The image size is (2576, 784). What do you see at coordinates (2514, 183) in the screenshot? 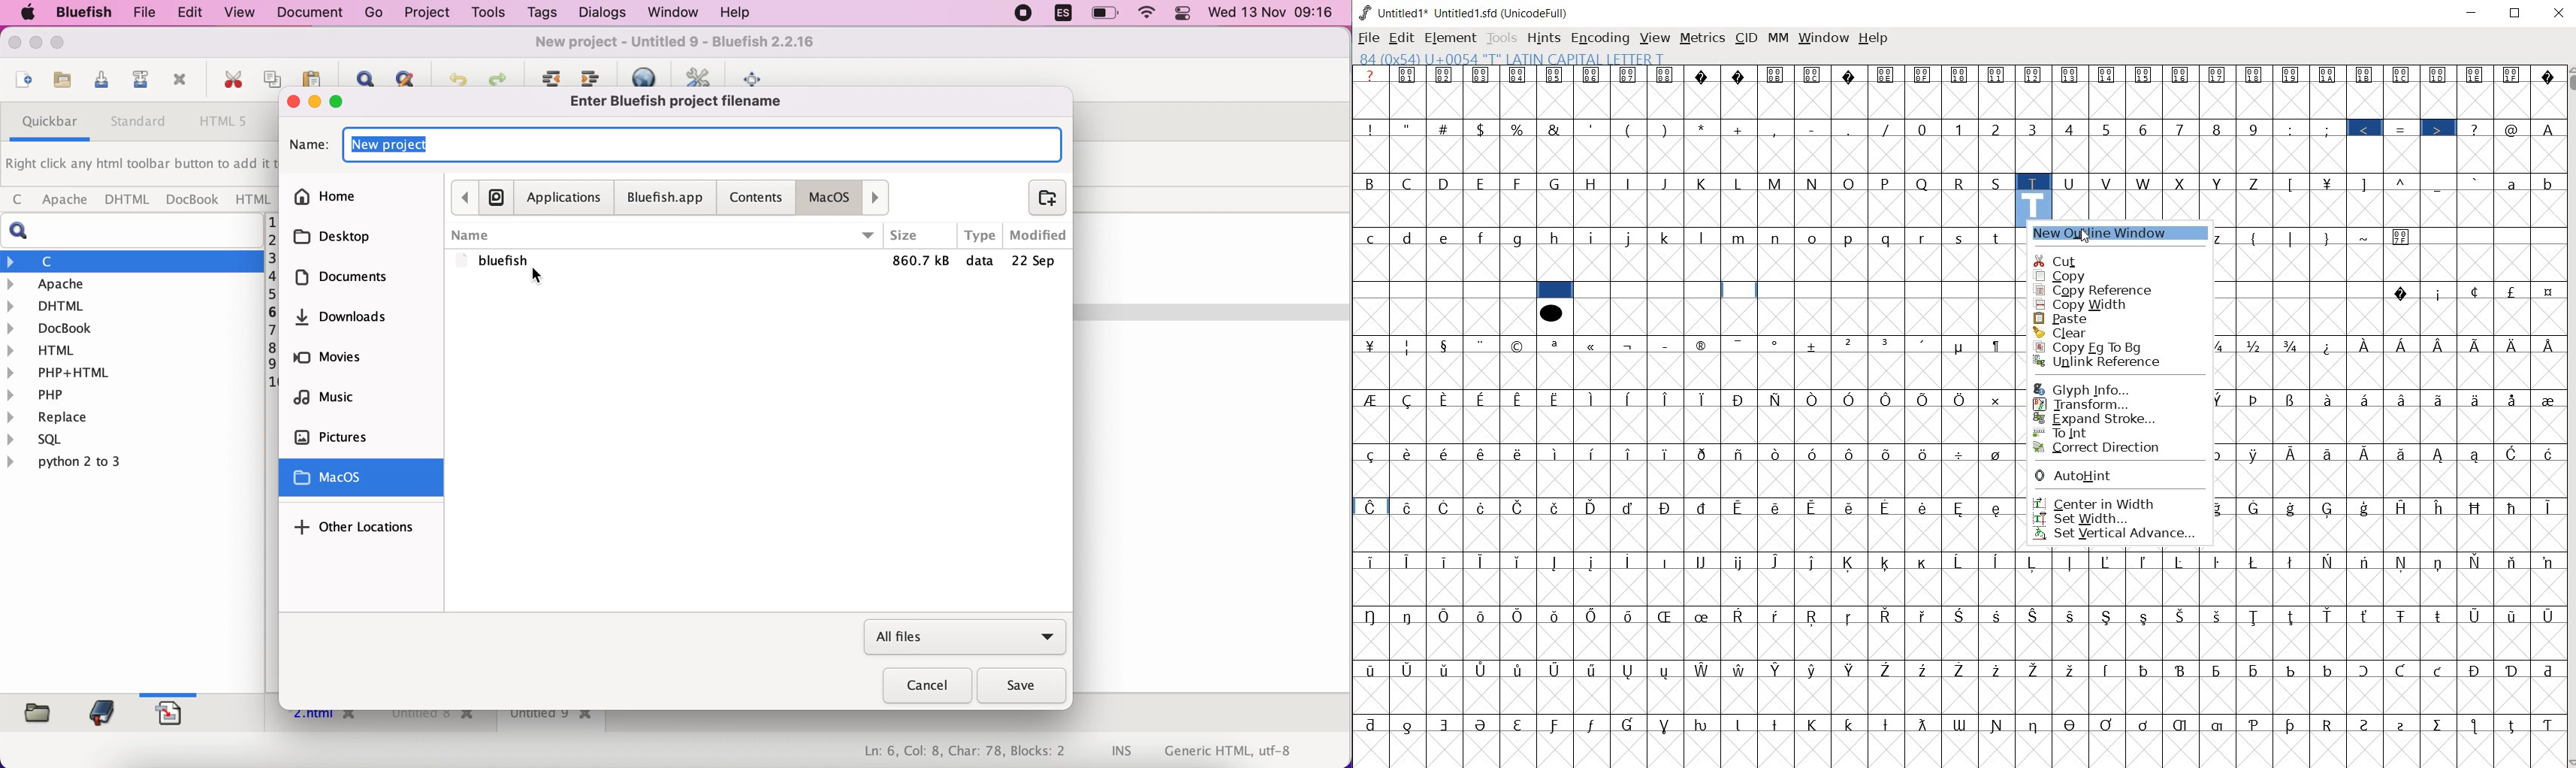
I see `a` at bounding box center [2514, 183].